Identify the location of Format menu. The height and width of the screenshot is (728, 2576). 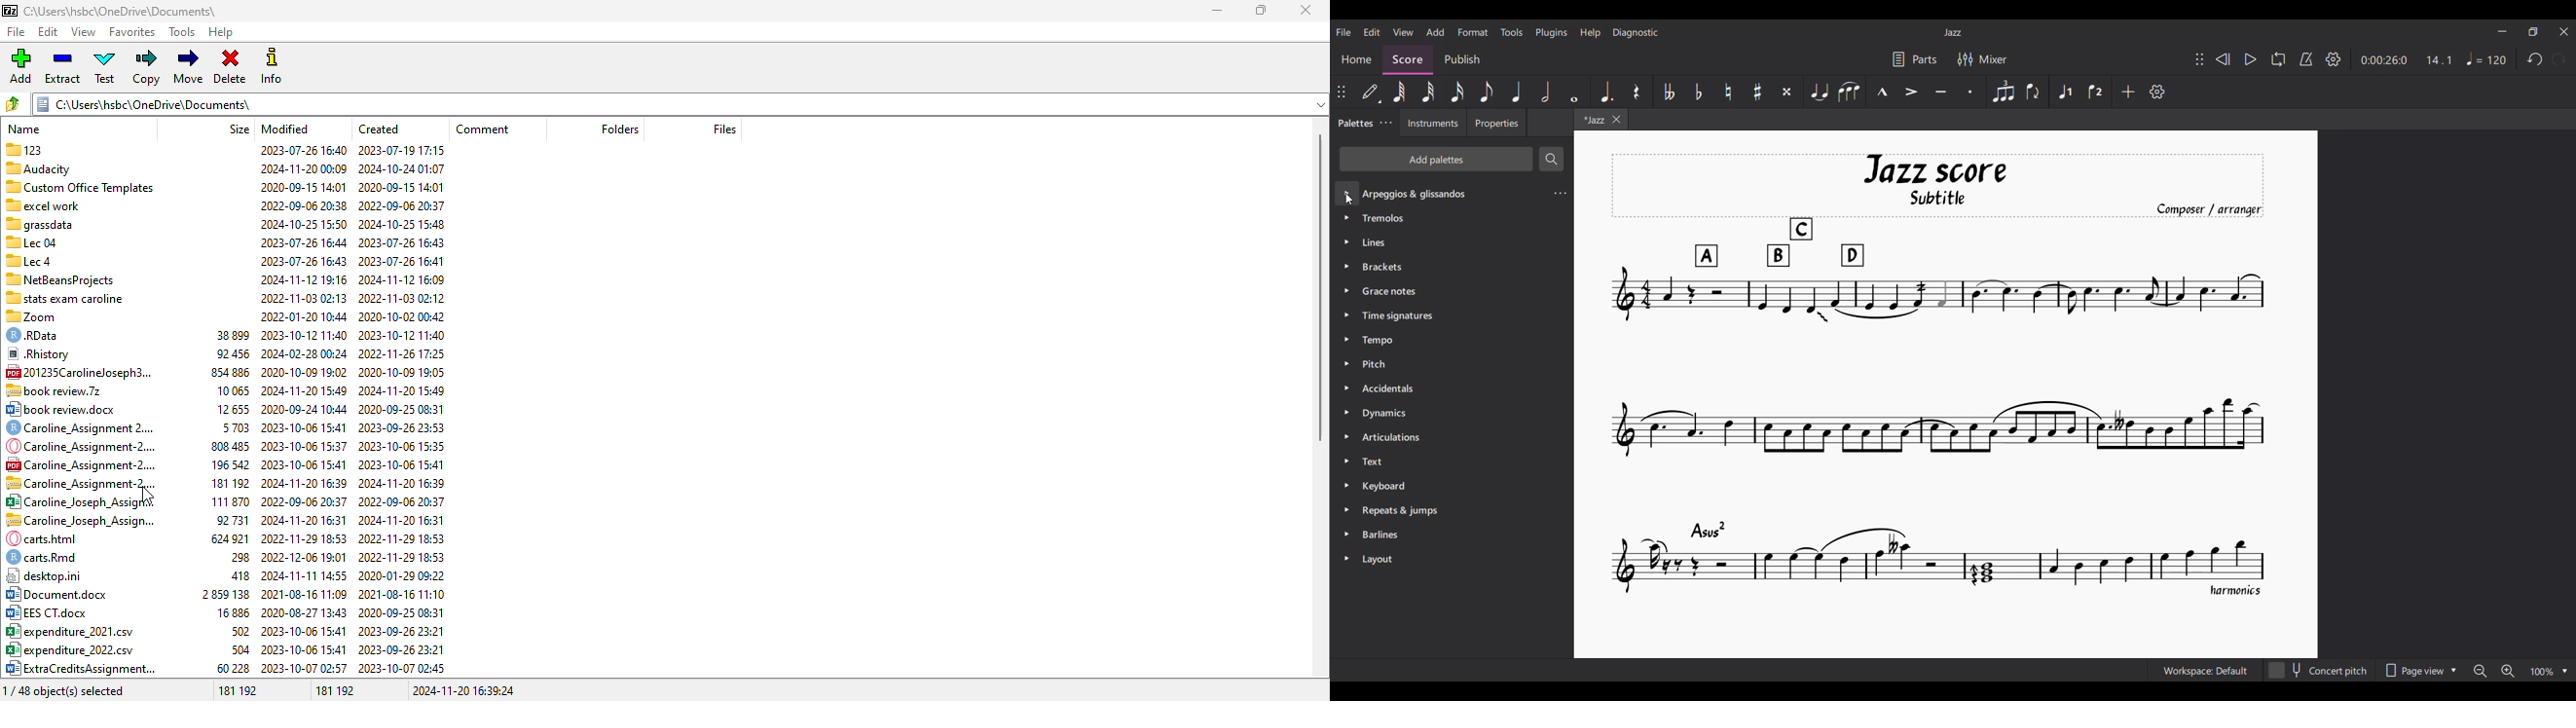
(1473, 32).